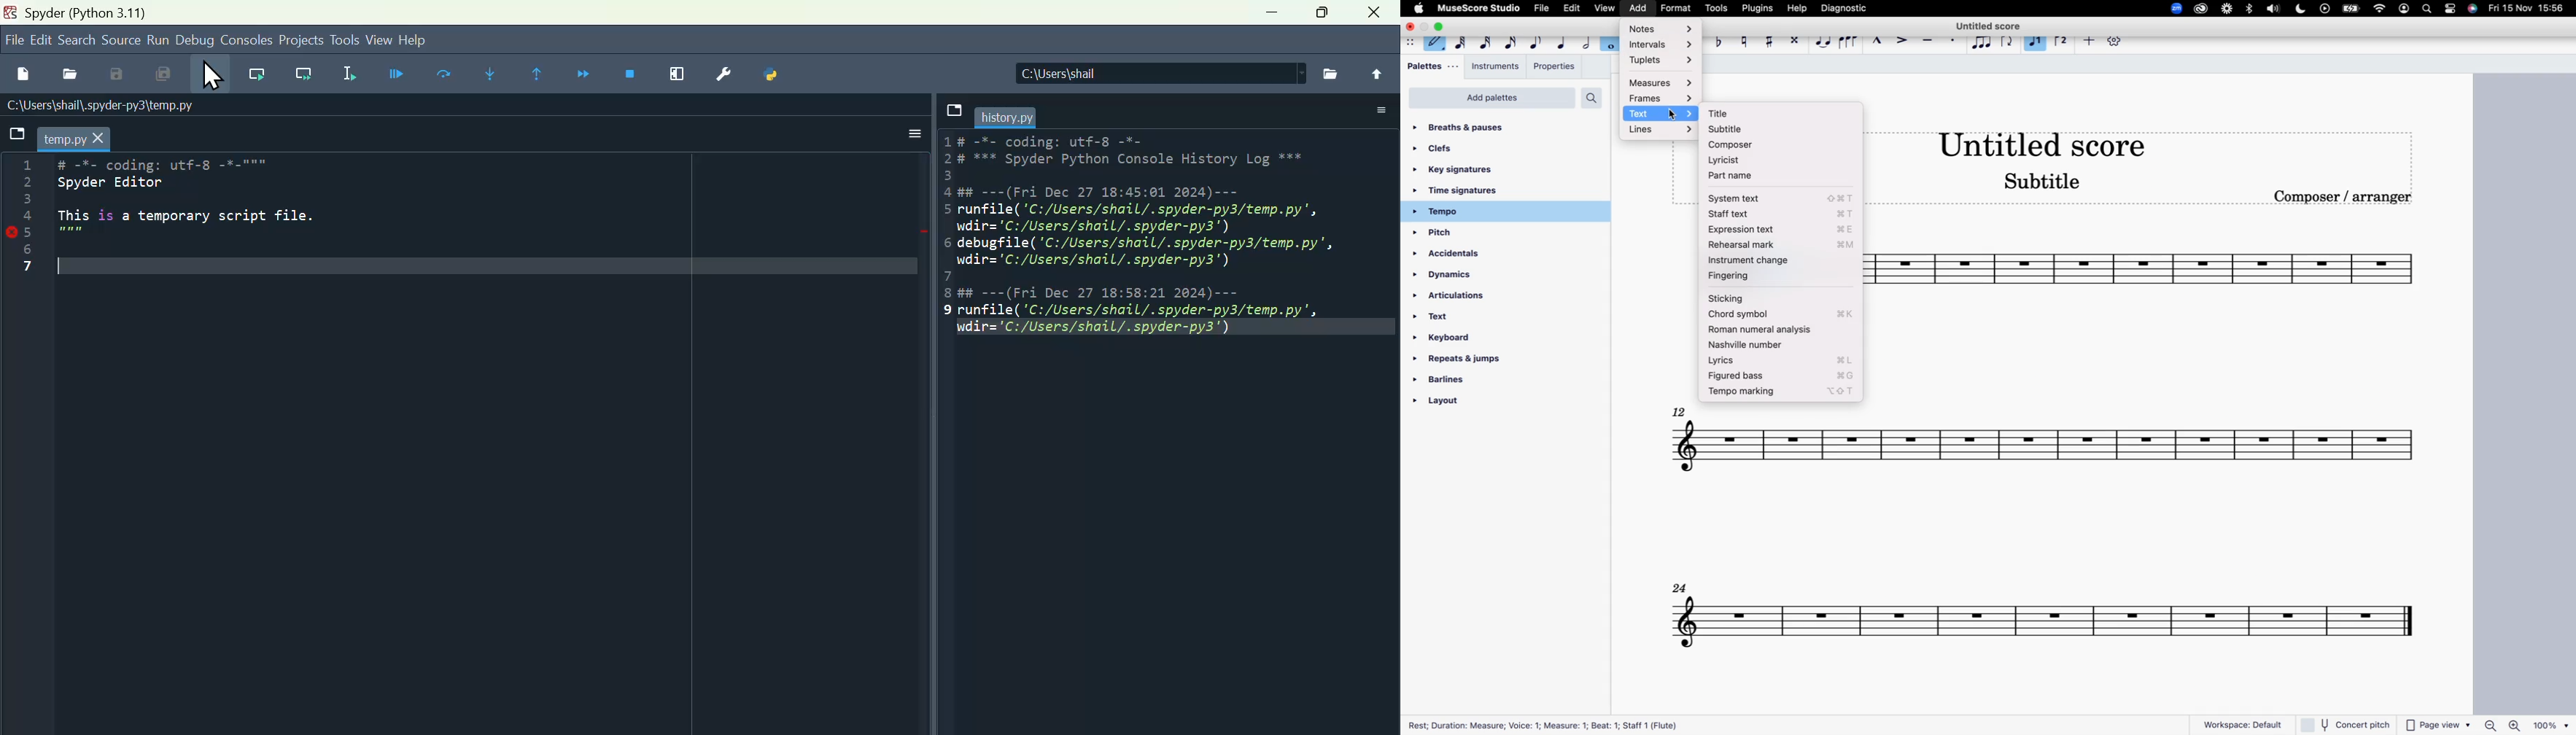 The image size is (2576, 756). Describe the element at coordinates (70, 77) in the screenshot. I see `Open file` at that location.